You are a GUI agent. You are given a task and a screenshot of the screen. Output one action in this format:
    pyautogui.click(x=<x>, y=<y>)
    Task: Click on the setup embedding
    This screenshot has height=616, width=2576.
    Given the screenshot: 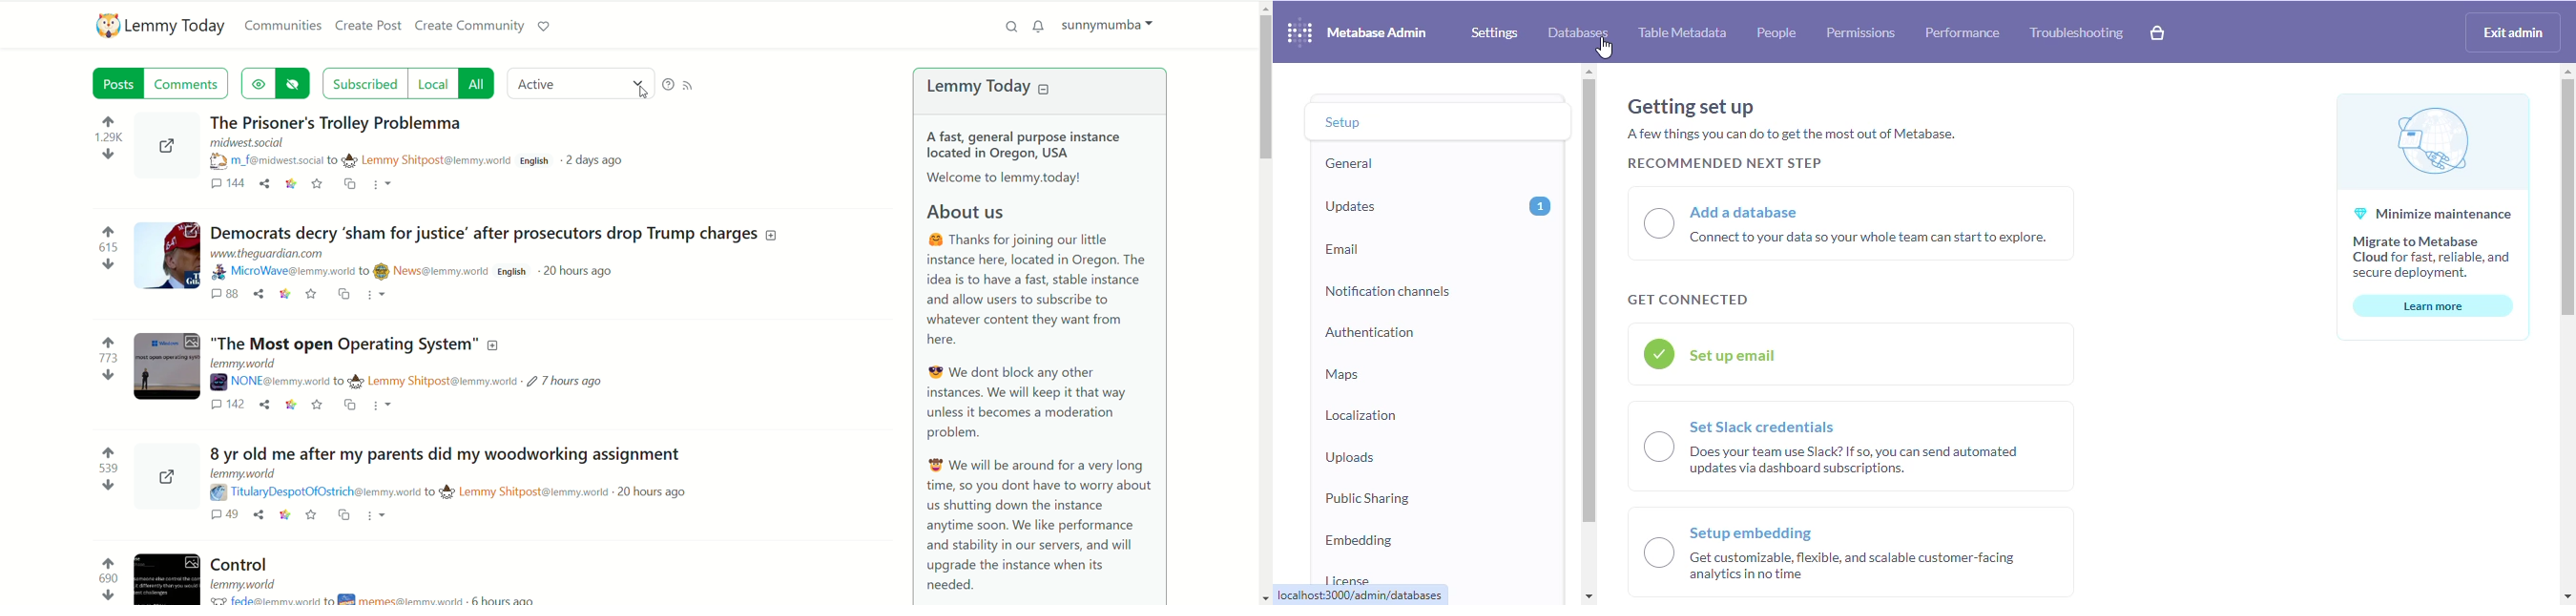 What is the action you would take?
    pyautogui.click(x=1855, y=551)
    